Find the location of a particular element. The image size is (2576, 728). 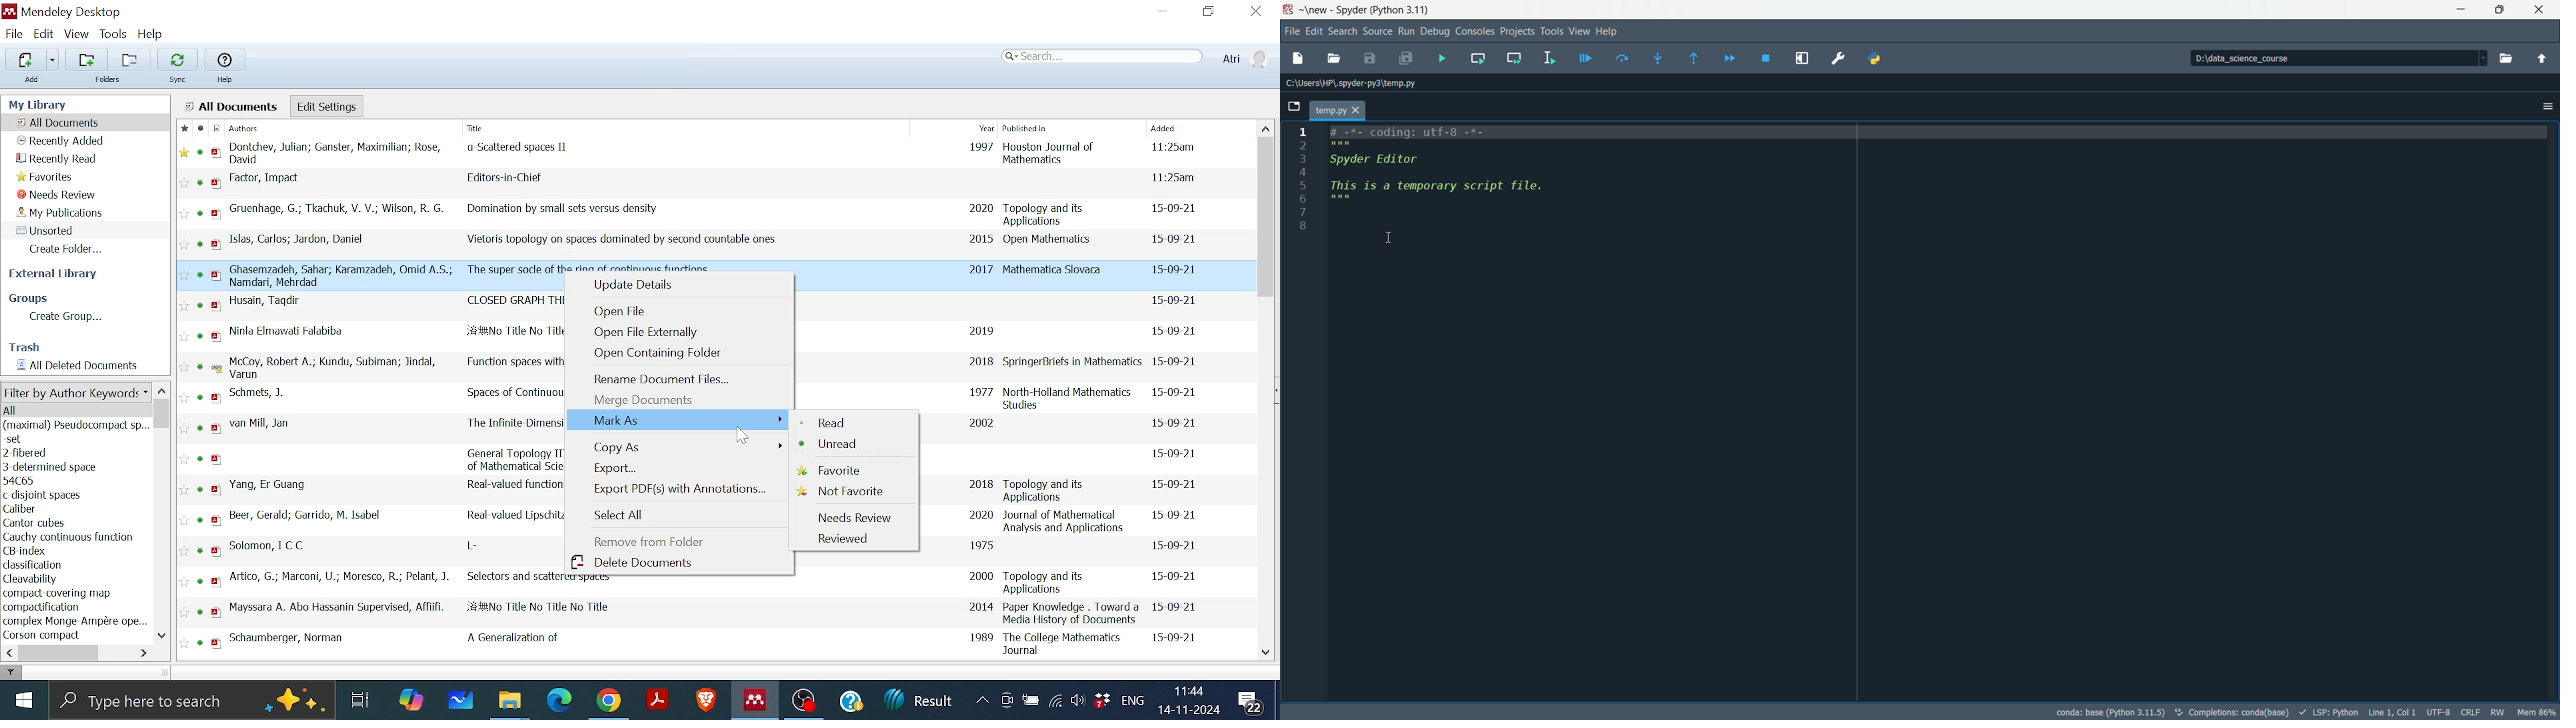

compact covering map is located at coordinates (70, 595).